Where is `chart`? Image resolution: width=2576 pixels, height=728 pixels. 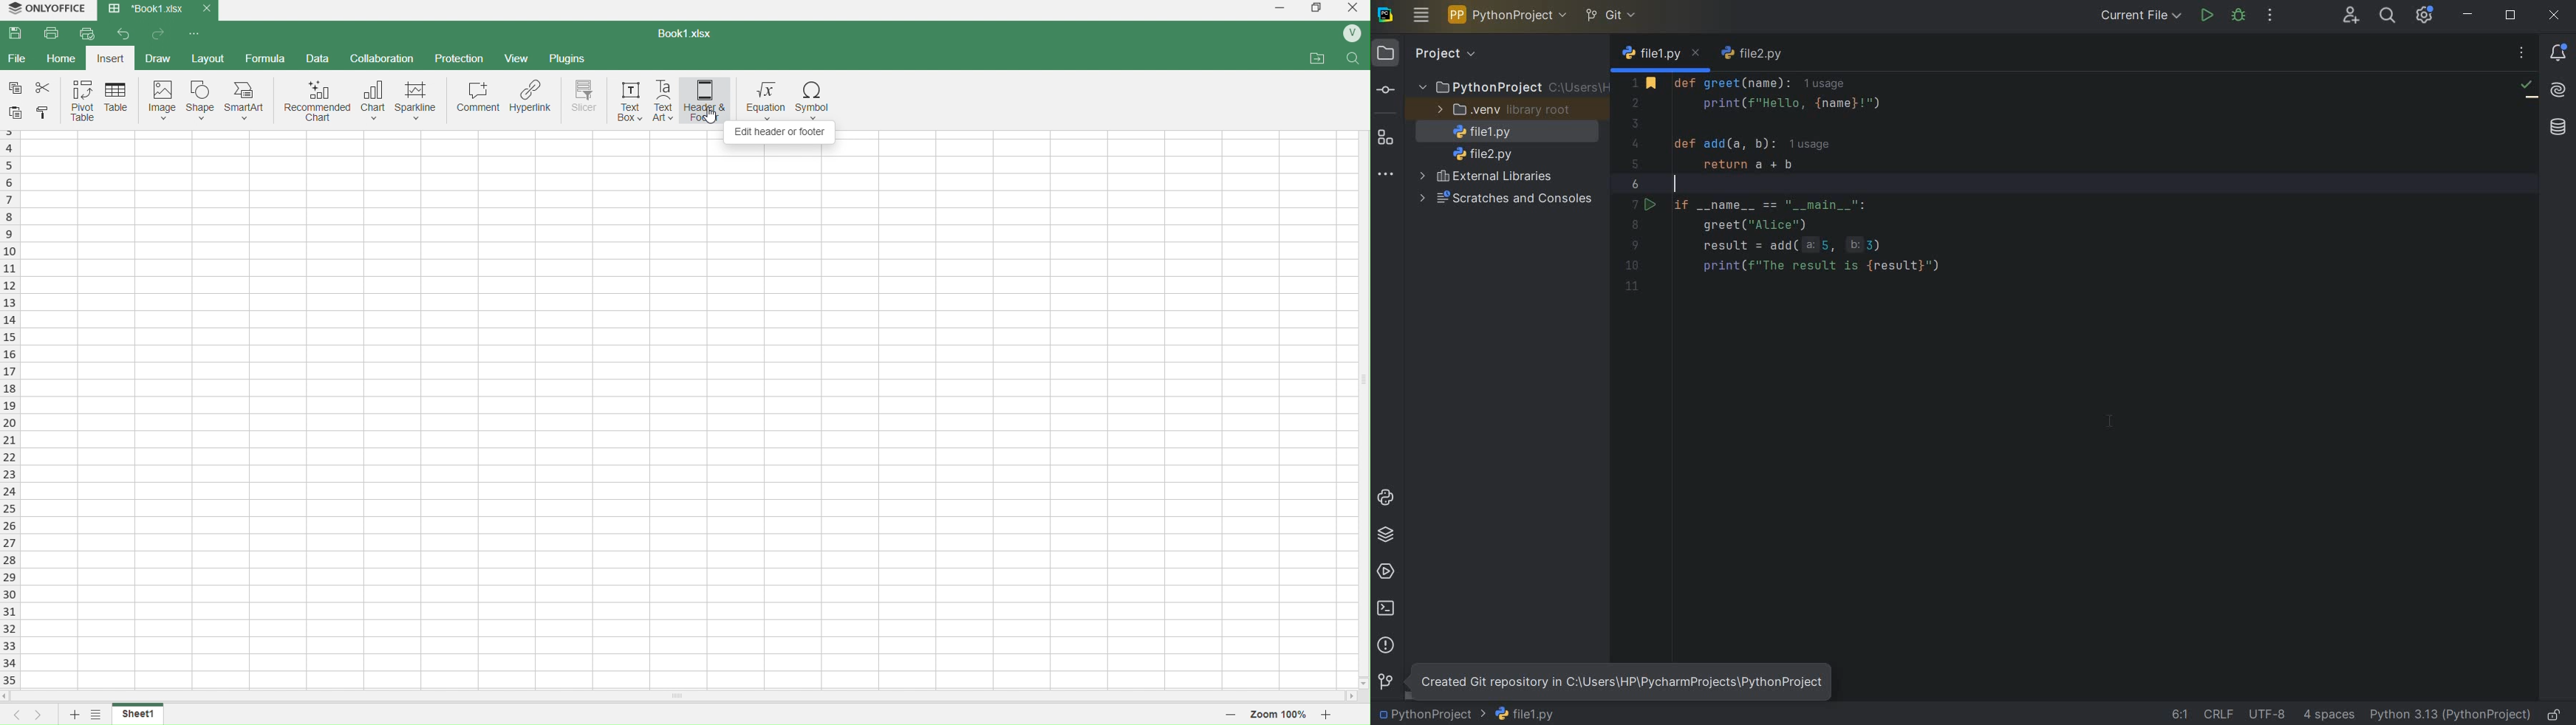
chart is located at coordinates (373, 102).